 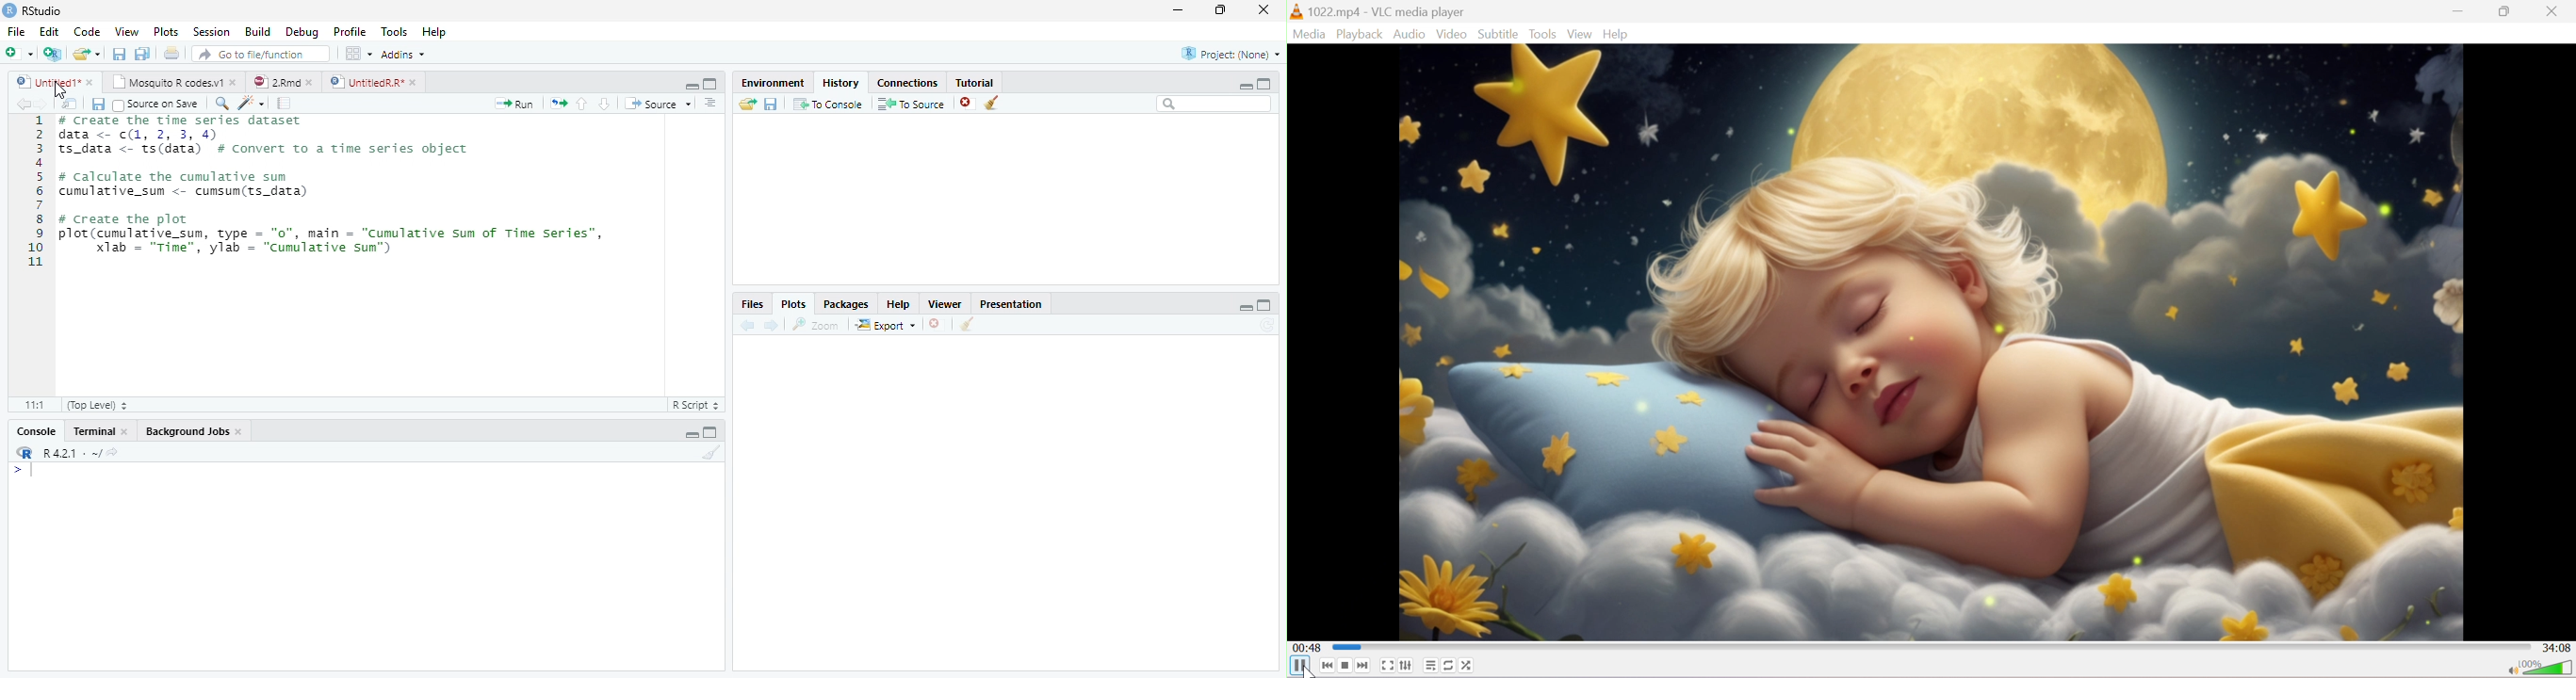 What do you see at coordinates (167, 32) in the screenshot?
I see `Plots` at bounding box center [167, 32].